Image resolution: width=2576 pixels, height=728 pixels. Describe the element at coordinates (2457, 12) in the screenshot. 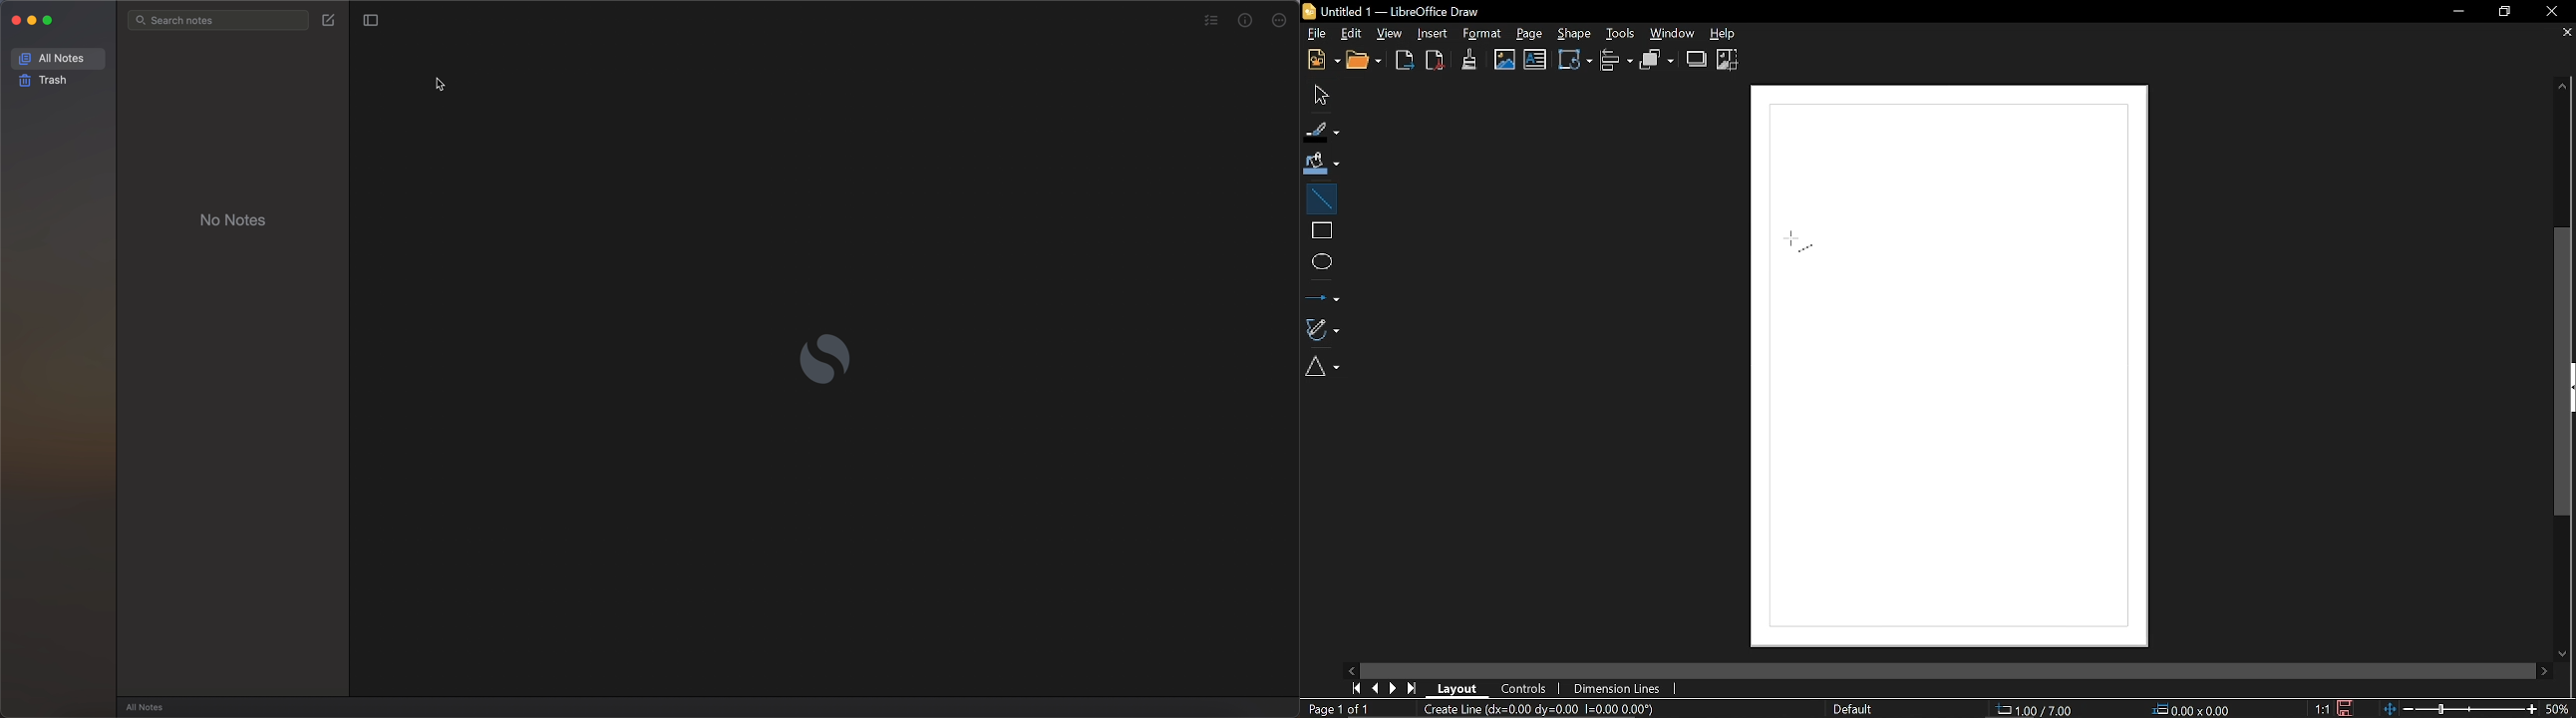

I see `Minimize` at that location.